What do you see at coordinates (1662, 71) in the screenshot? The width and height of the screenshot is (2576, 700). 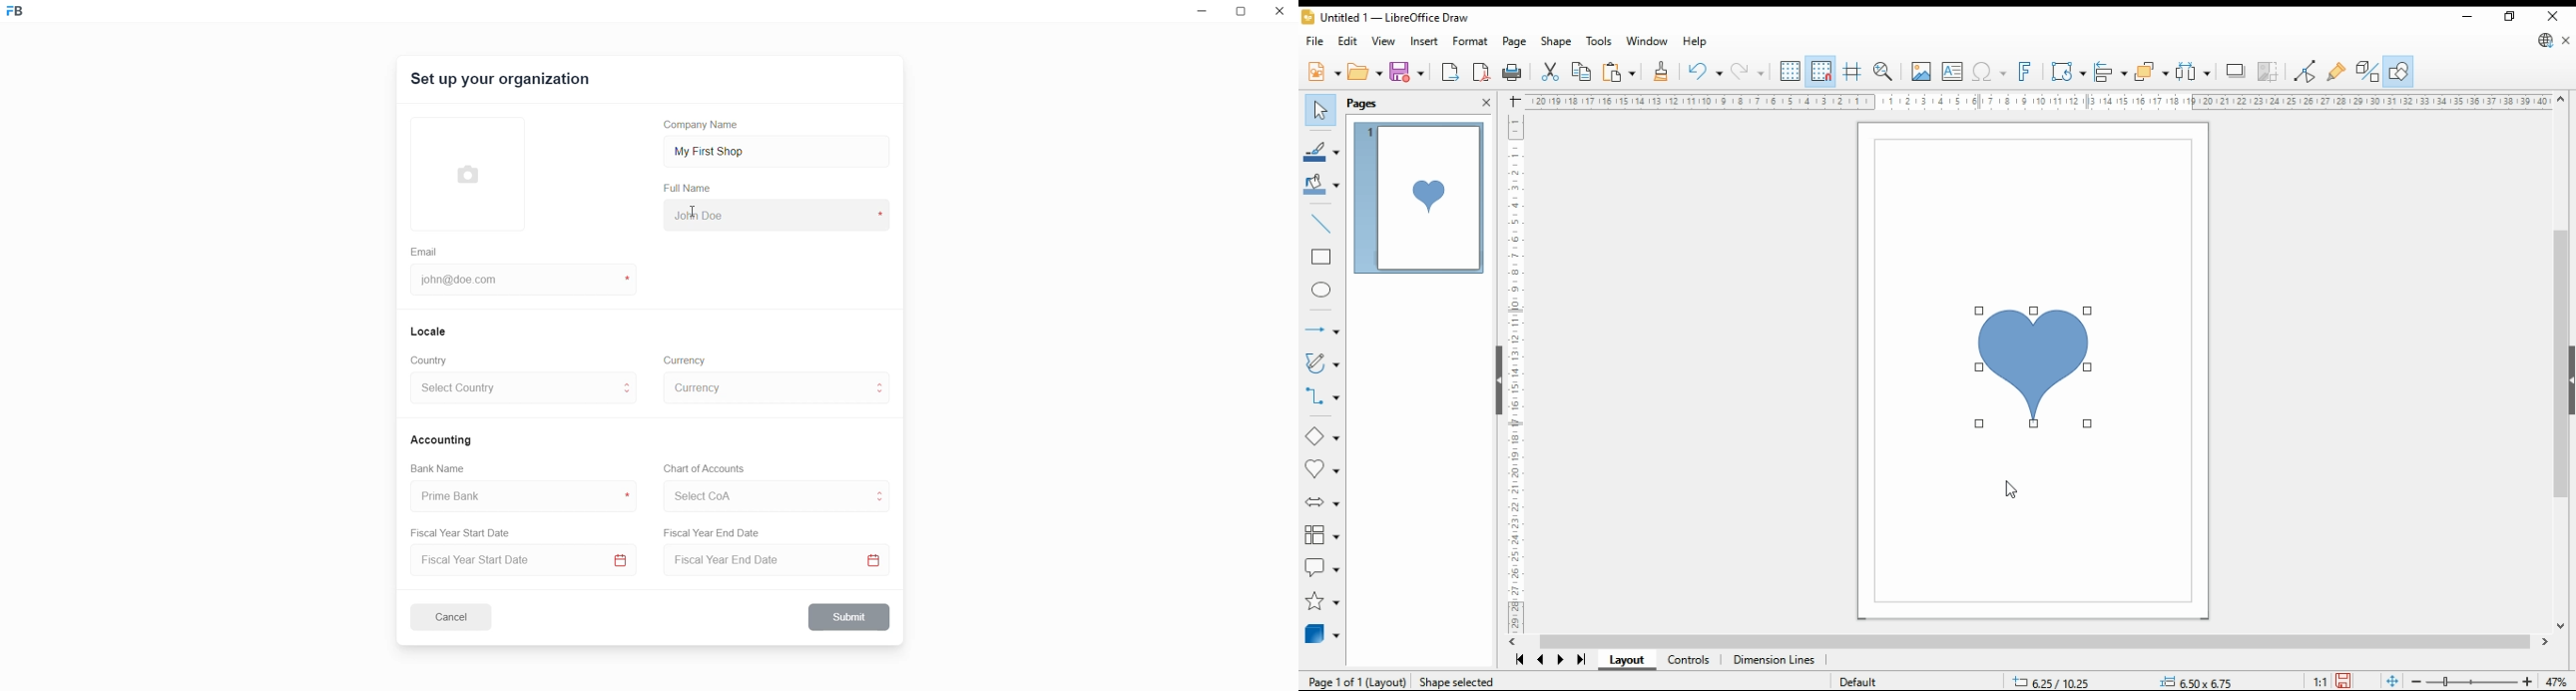 I see `close formatting` at bounding box center [1662, 71].